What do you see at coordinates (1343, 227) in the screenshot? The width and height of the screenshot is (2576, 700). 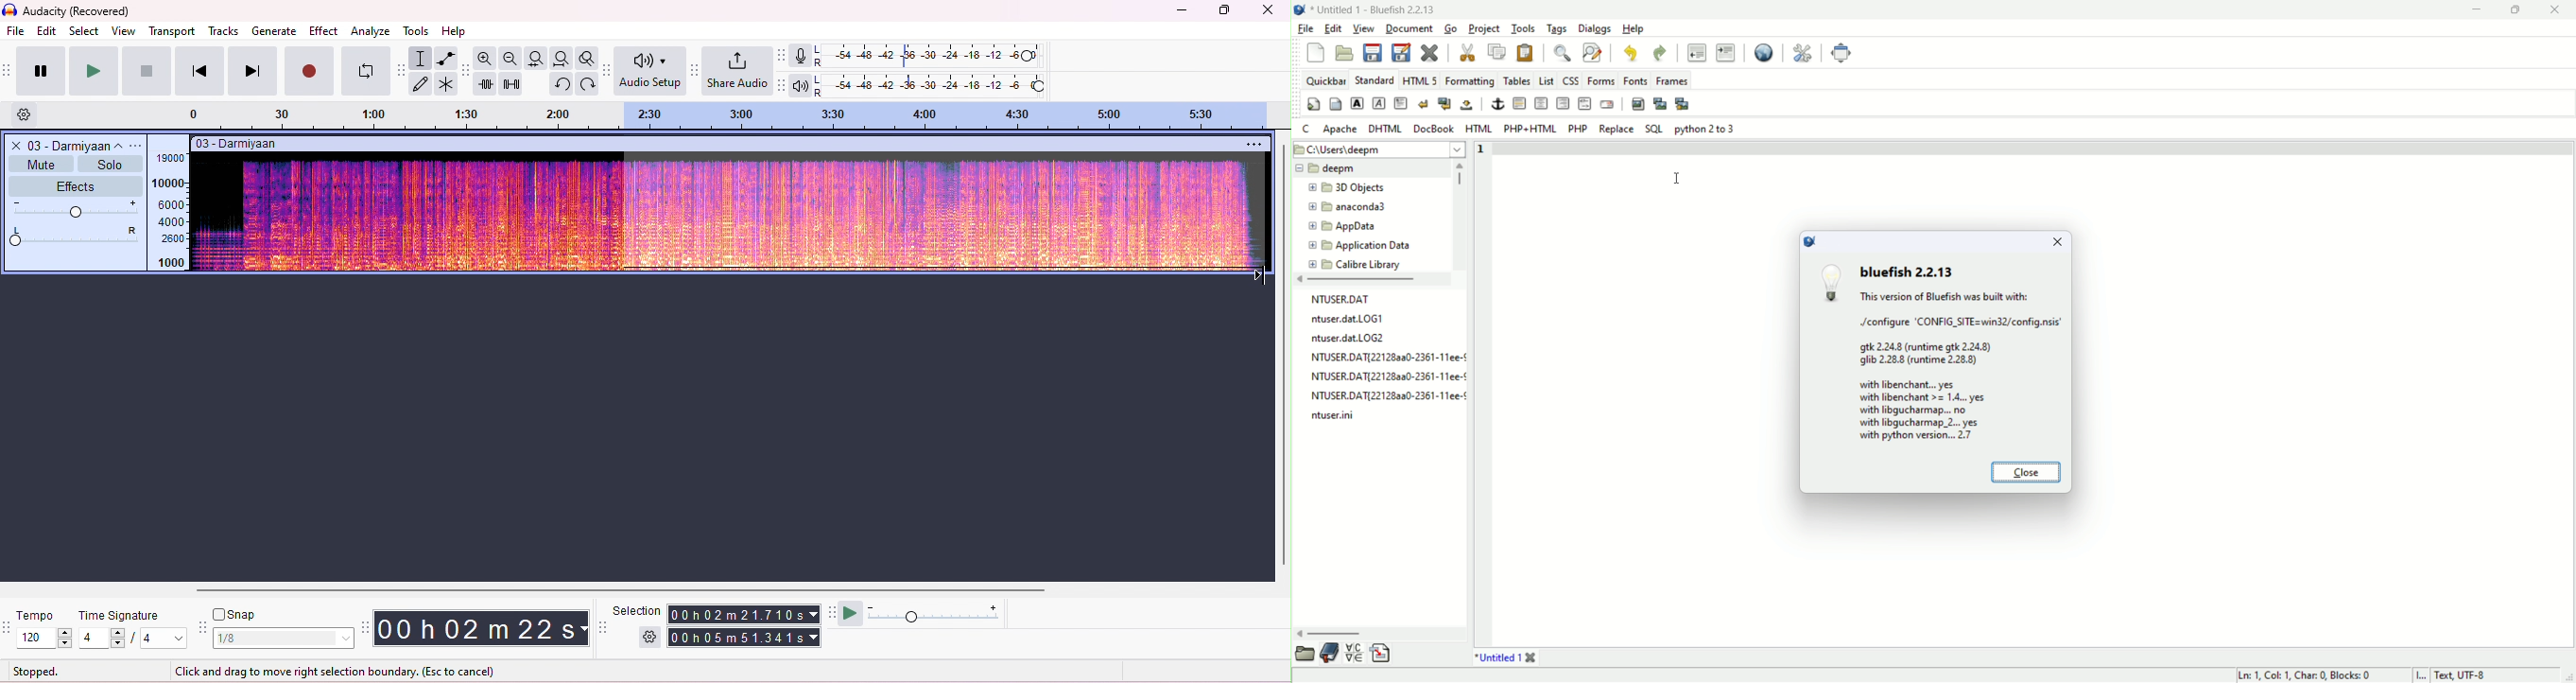 I see `folder name` at bounding box center [1343, 227].